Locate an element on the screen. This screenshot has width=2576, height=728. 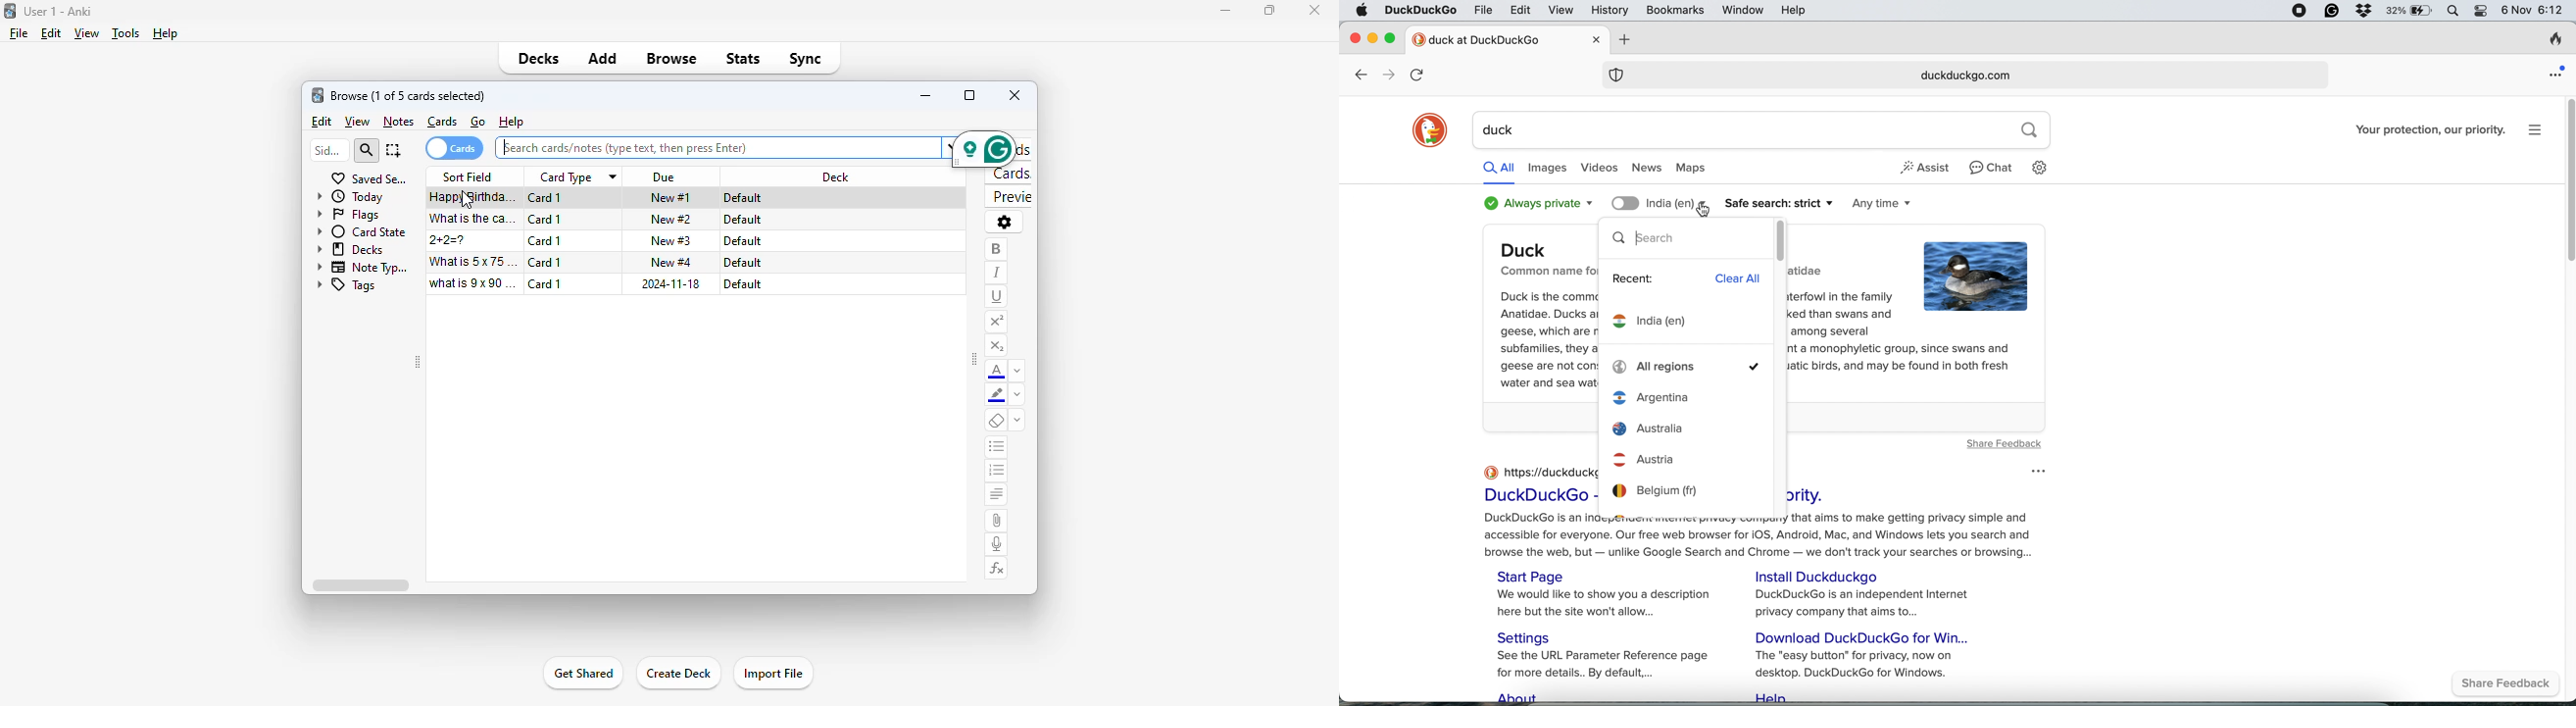
help is located at coordinates (165, 33).